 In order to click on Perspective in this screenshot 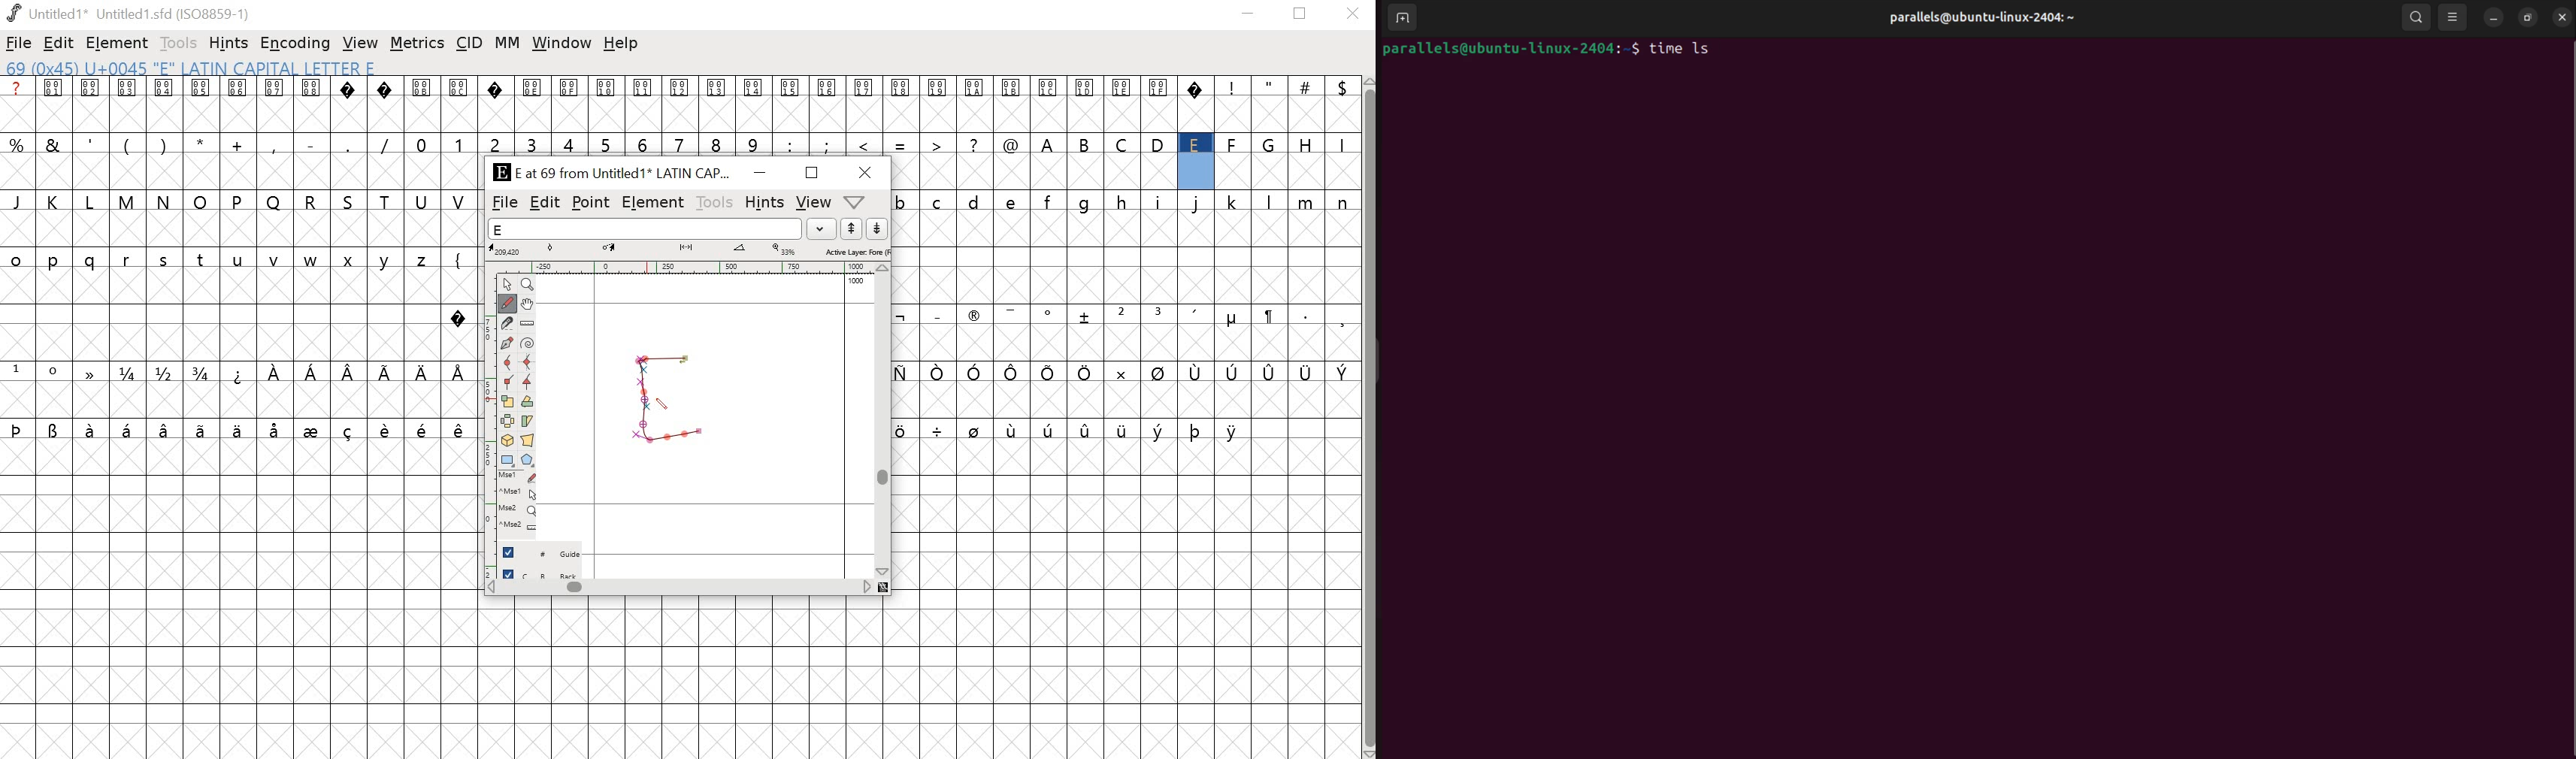, I will do `click(529, 442)`.